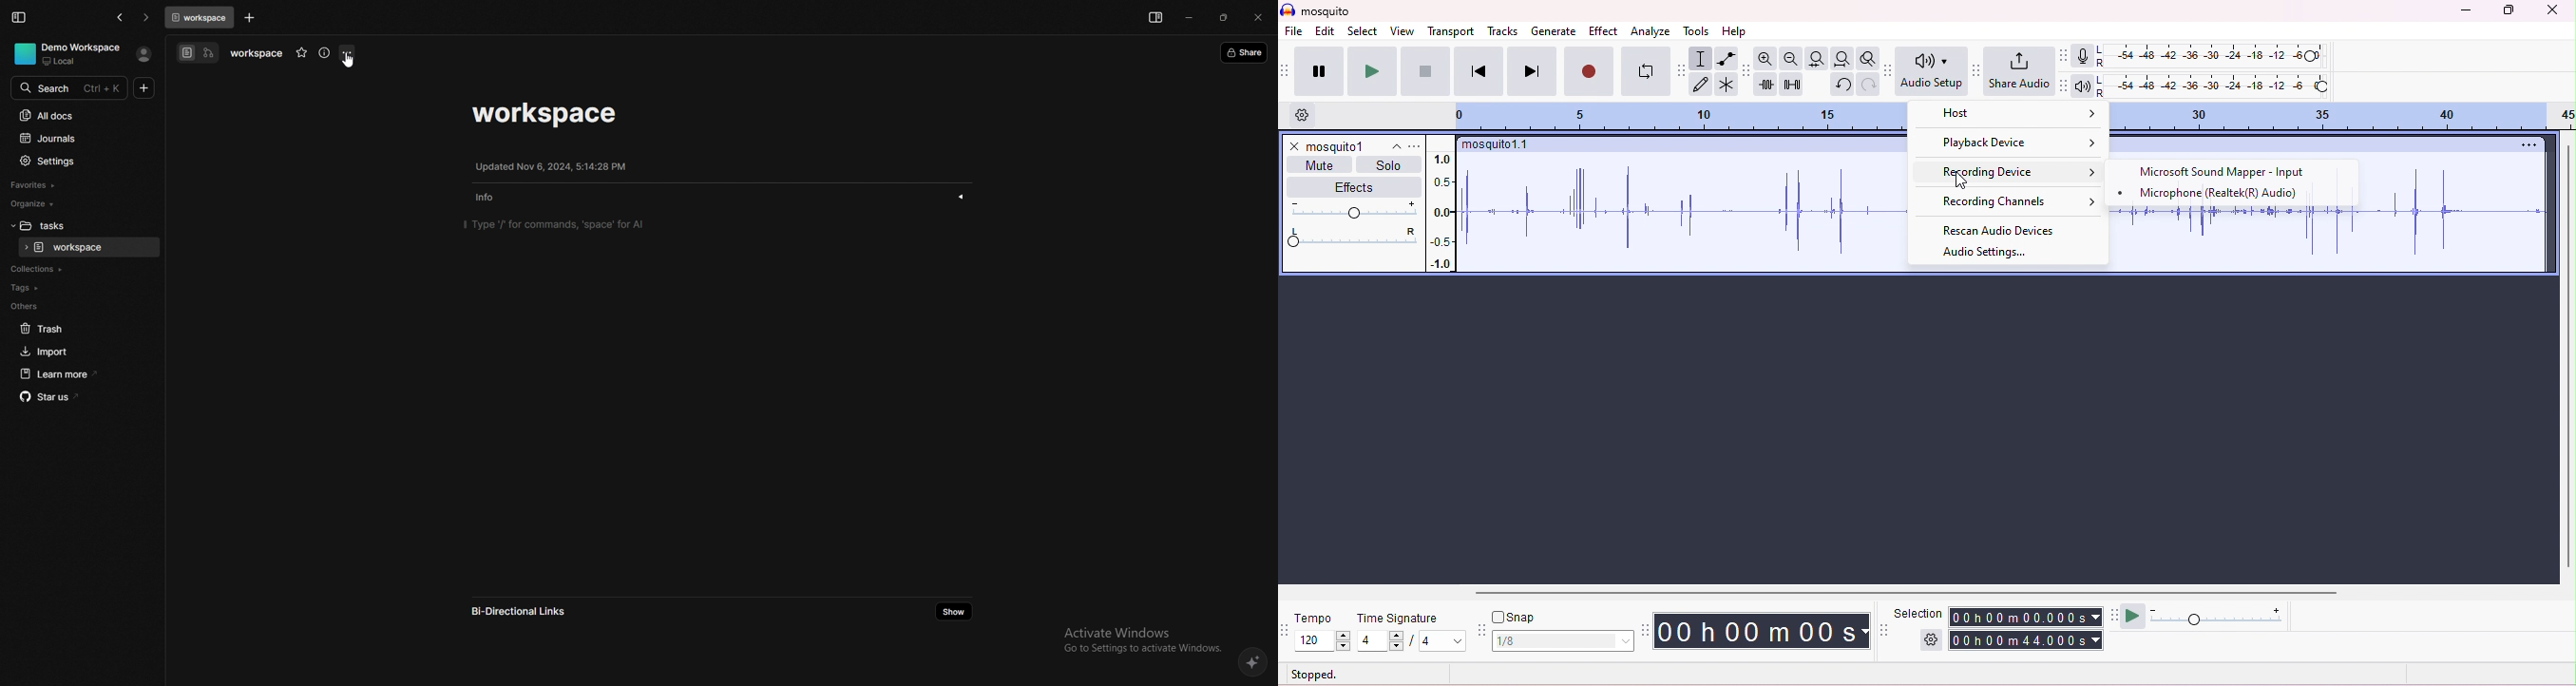  Describe the element at coordinates (1727, 58) in the screenshot. I see `envelop` at that location.